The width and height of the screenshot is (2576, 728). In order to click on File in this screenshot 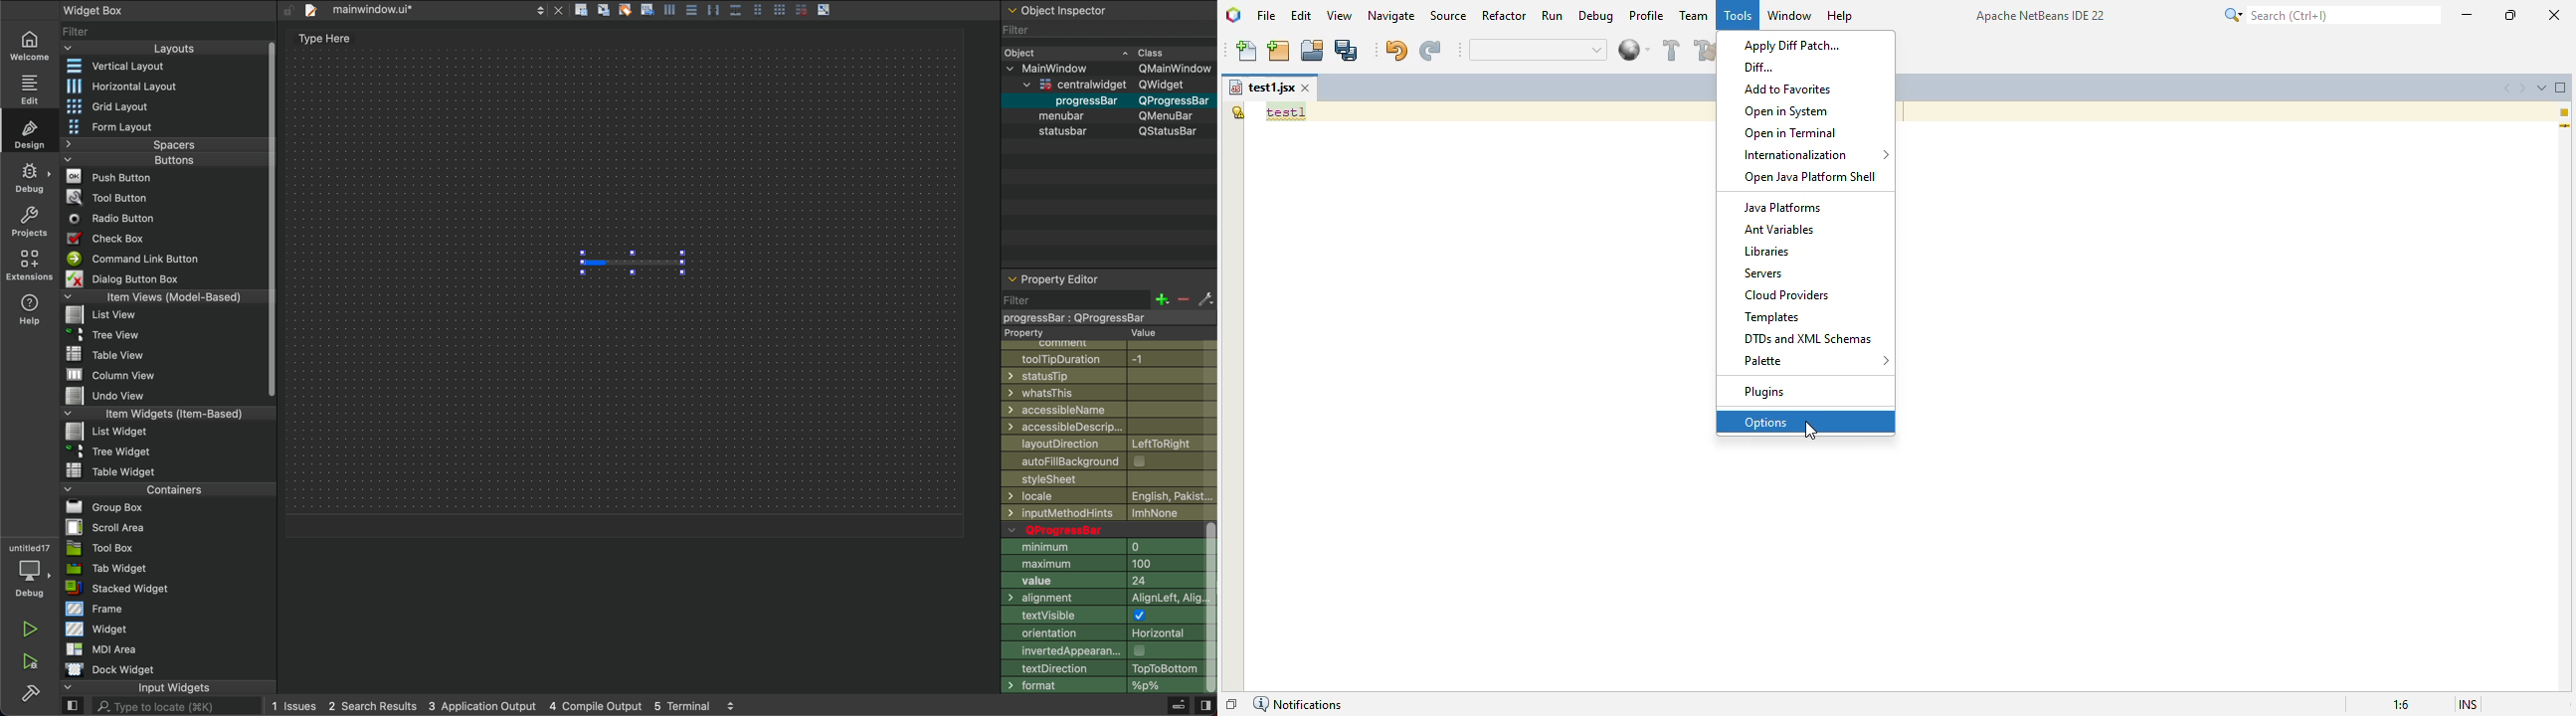, I will do `click(117, 396)`.